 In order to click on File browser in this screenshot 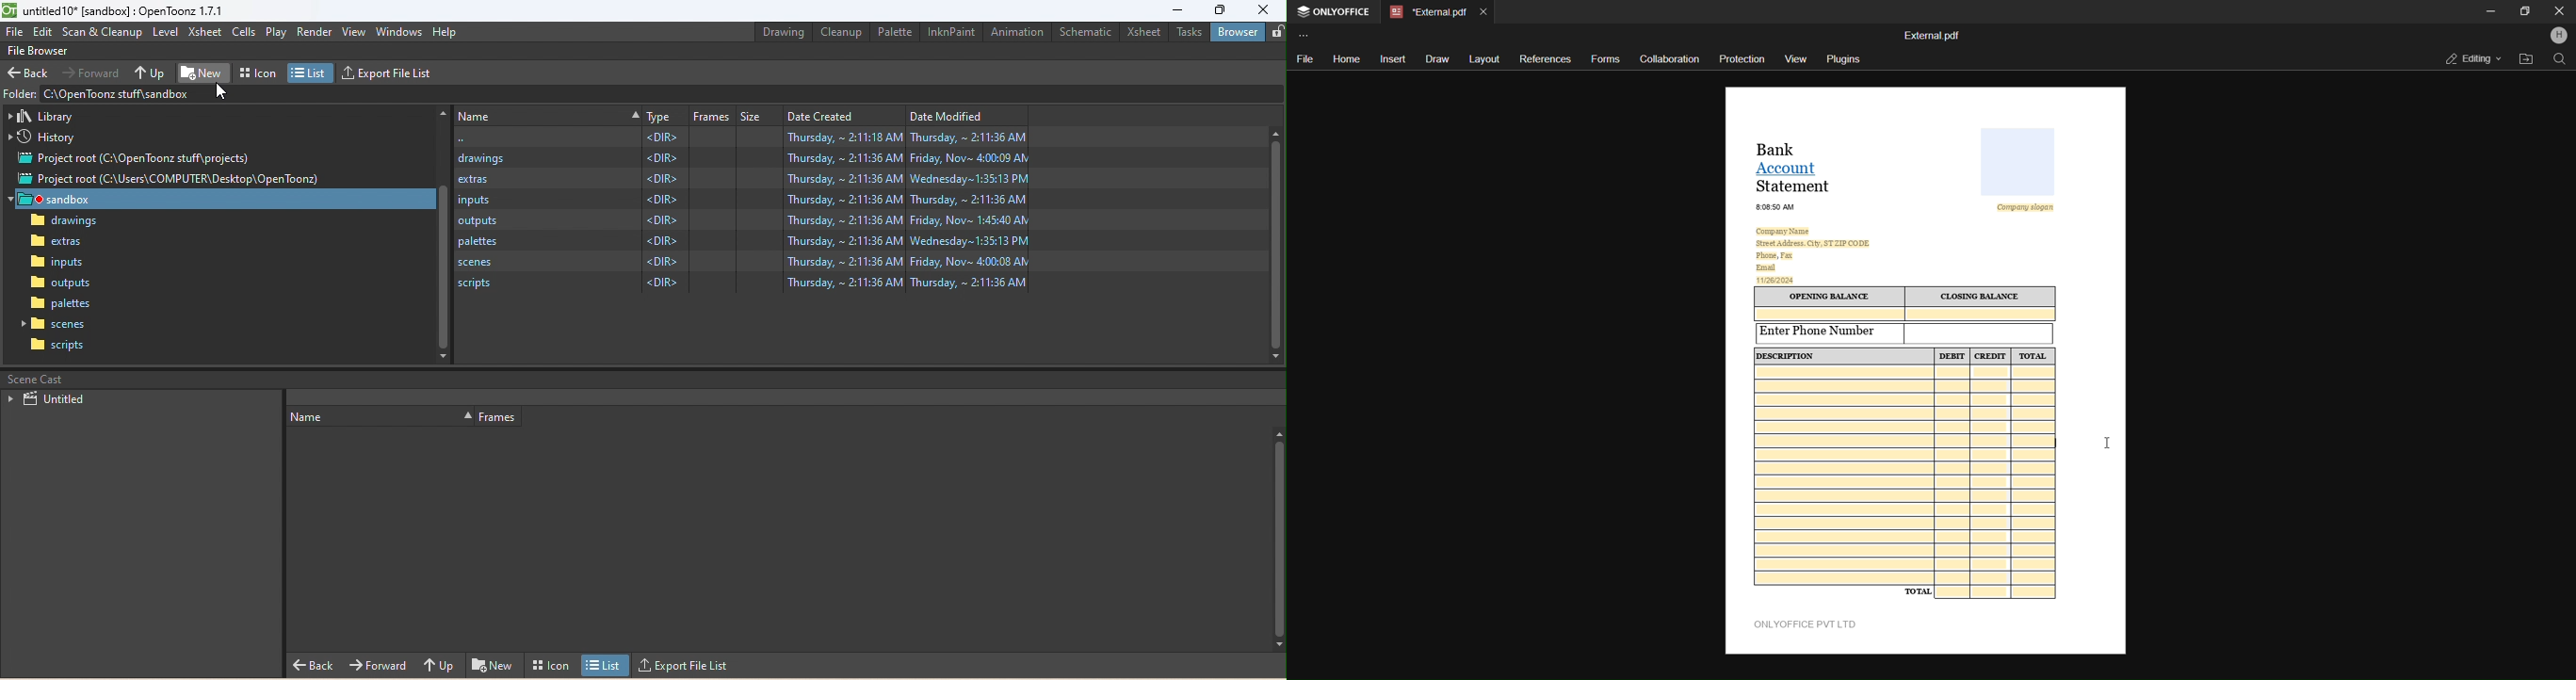, I will do `click(43, 51)`.